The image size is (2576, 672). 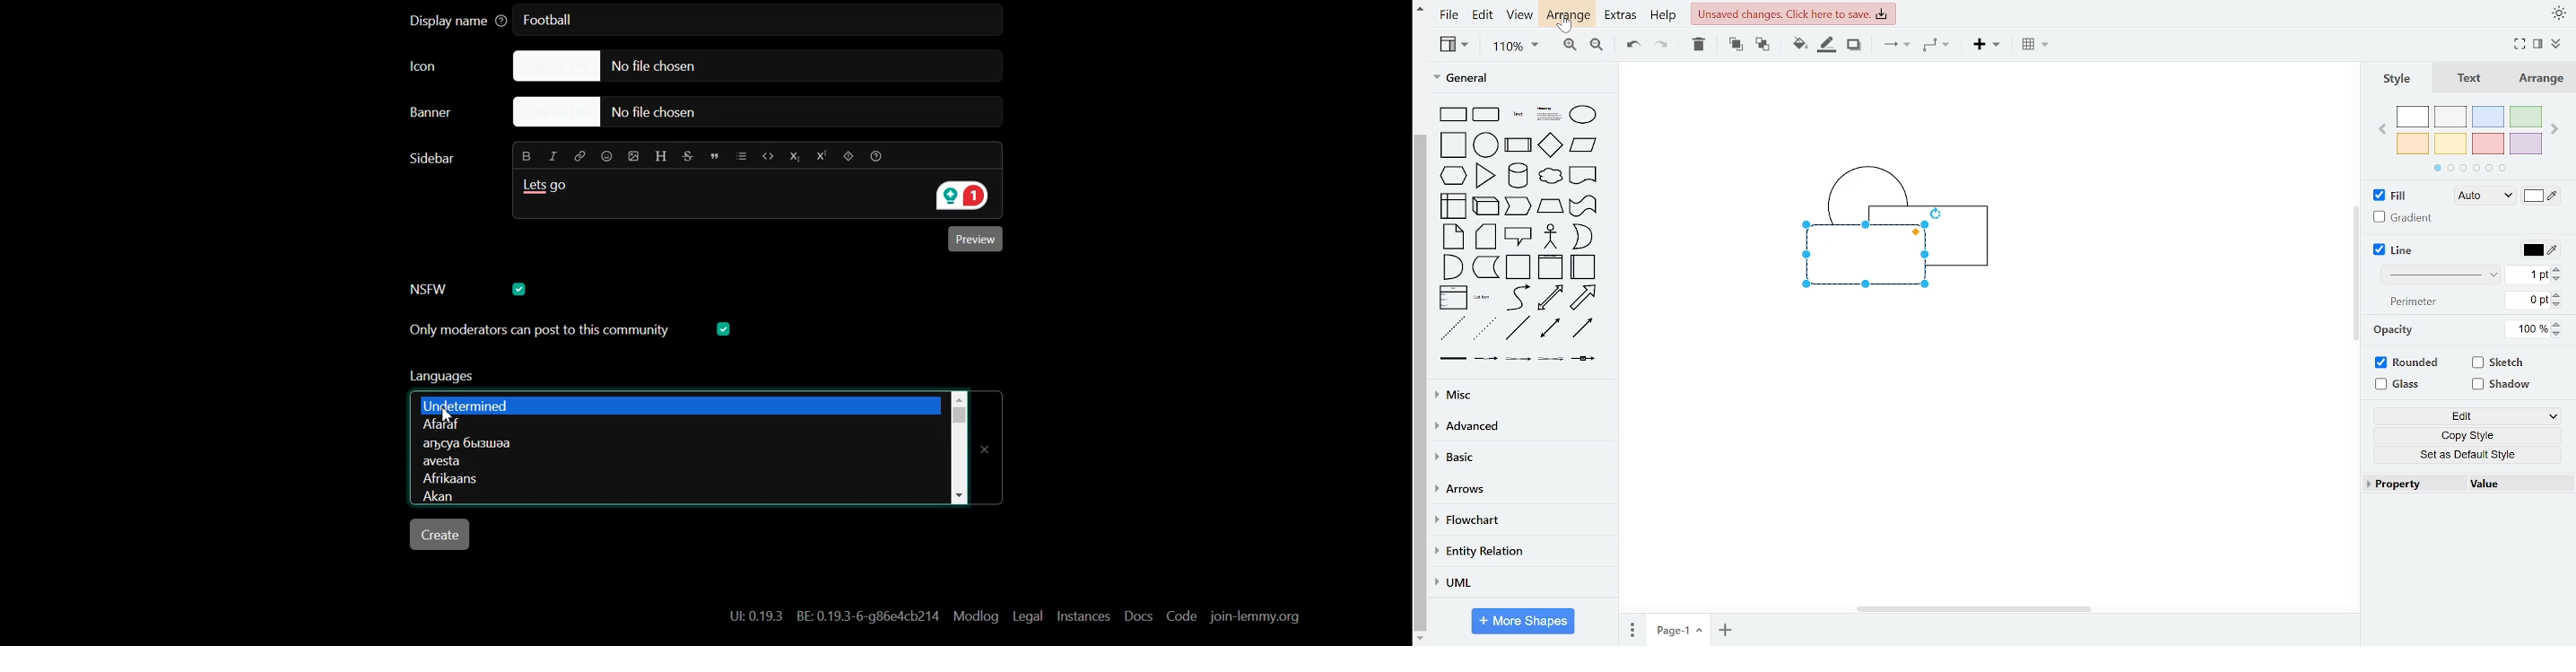 What do you see at coordinates (2392, 331) in the screenshot?
I see `opacity` at bounding box center [2392, 331].